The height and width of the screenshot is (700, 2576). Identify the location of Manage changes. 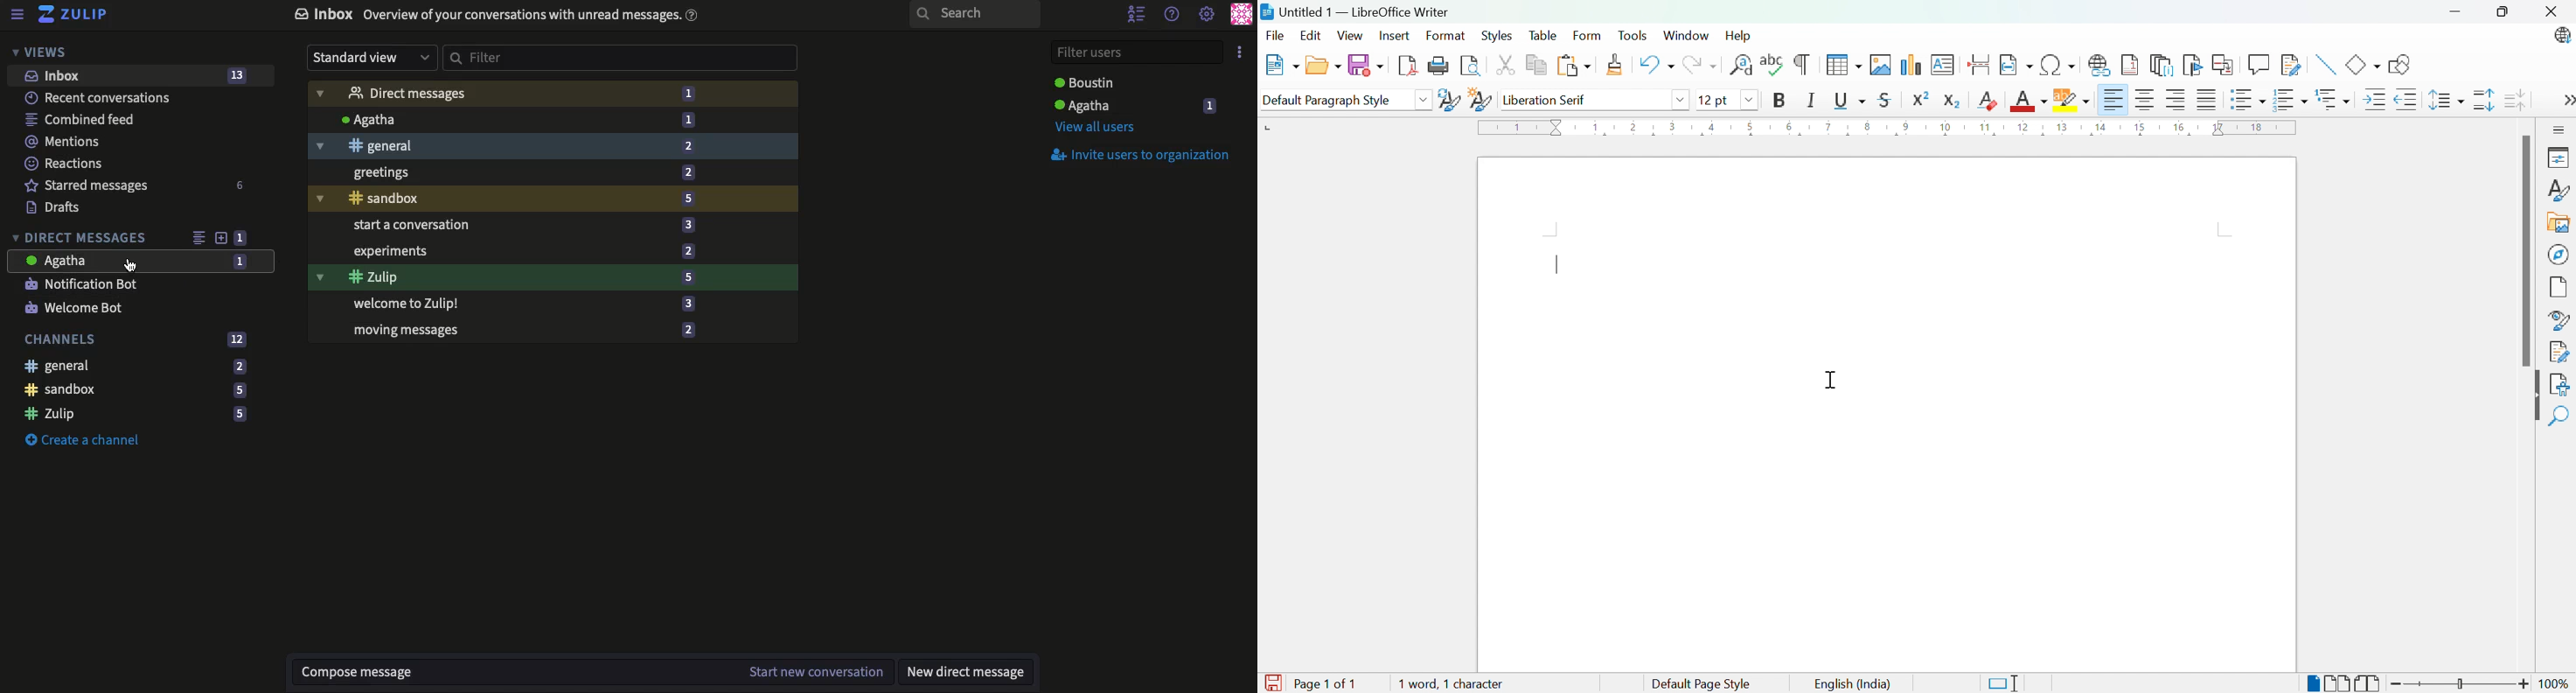
(2561, 353).